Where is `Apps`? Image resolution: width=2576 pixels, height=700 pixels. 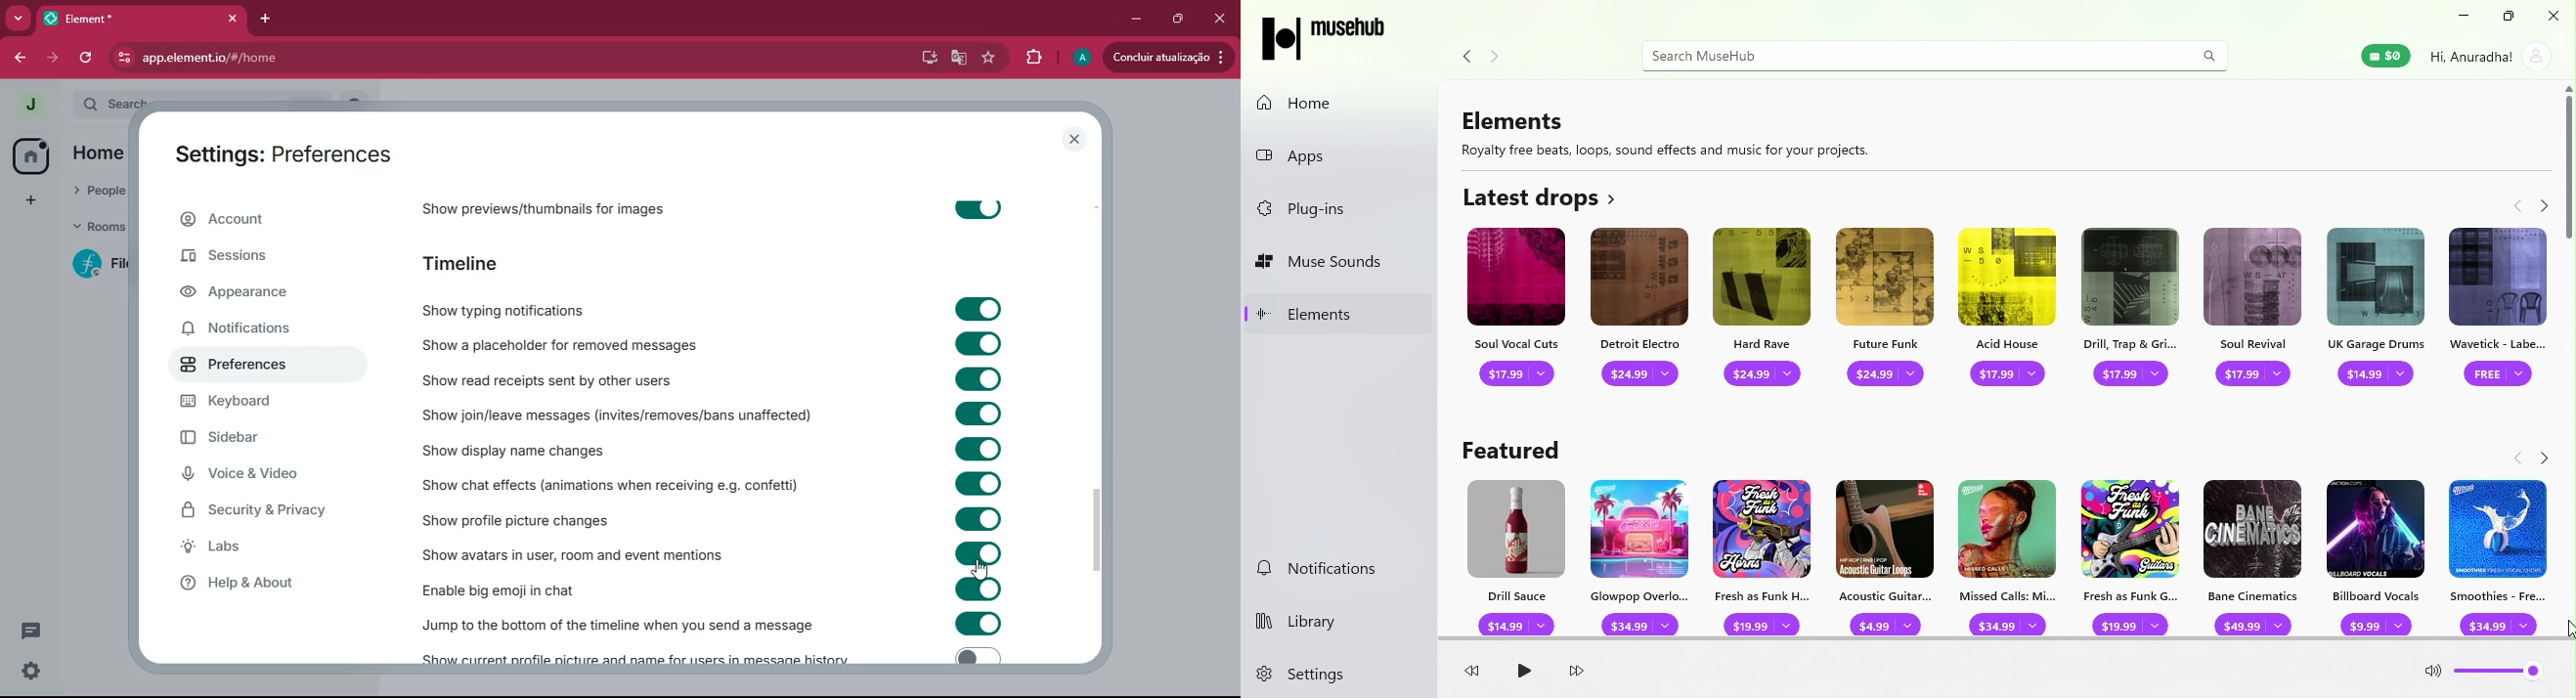
Apps is located at coordinates (1341, 153).